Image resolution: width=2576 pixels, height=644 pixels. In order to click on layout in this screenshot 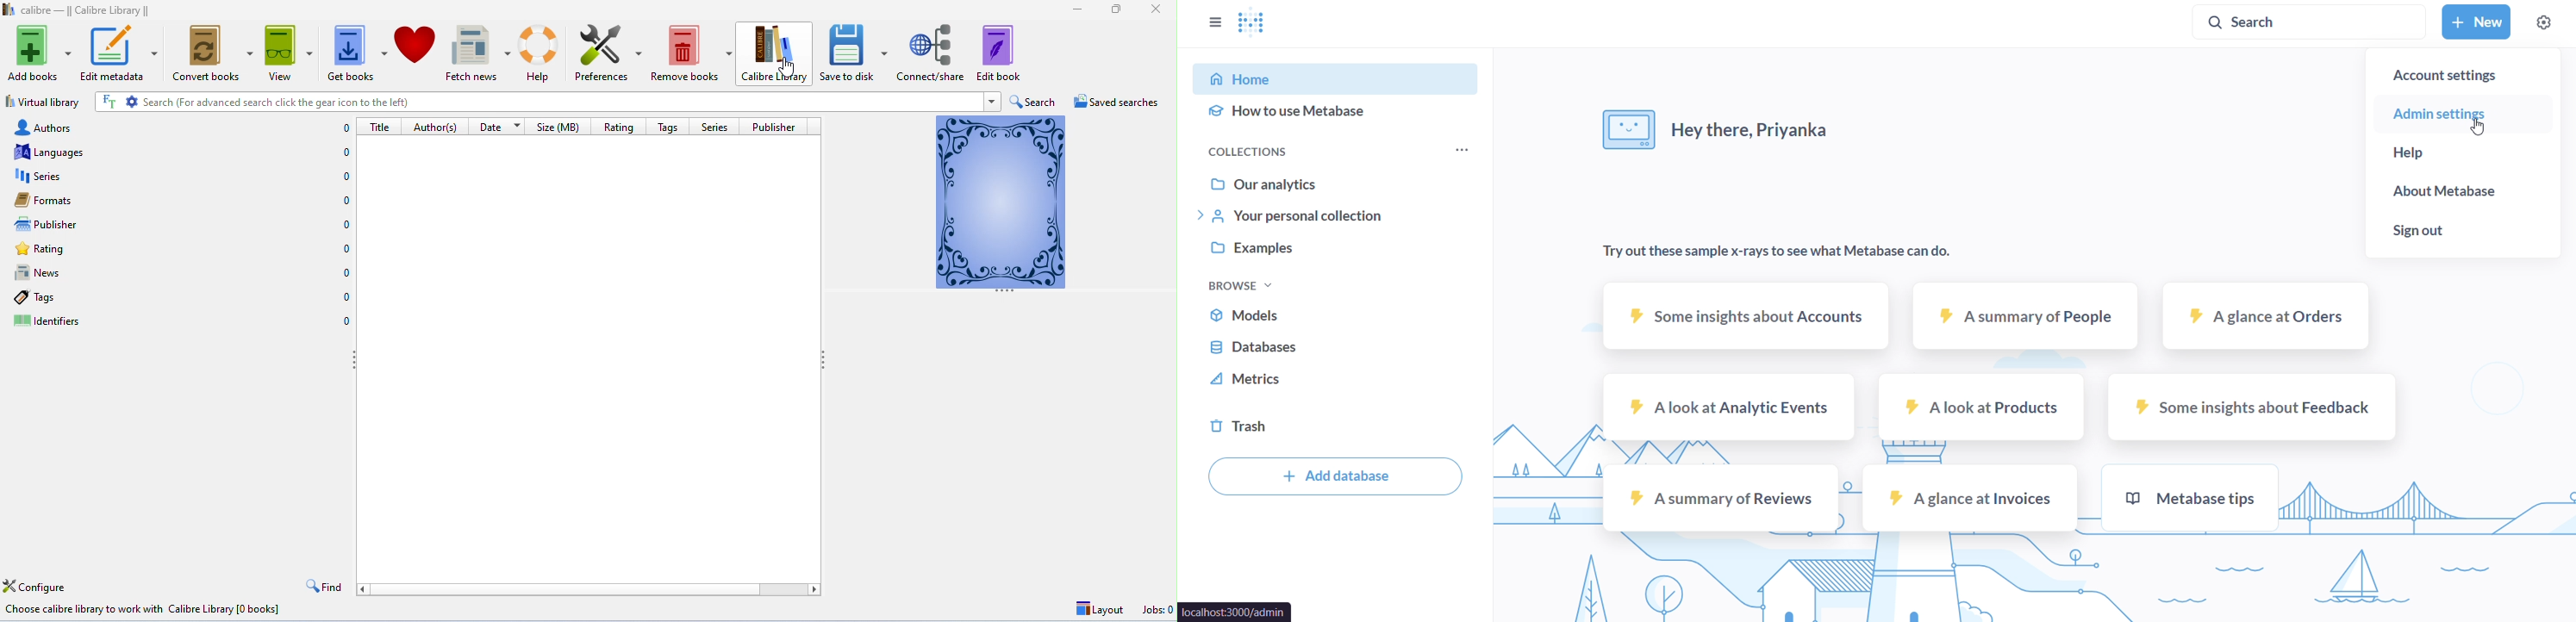, I will do `click(1097, 610)`.